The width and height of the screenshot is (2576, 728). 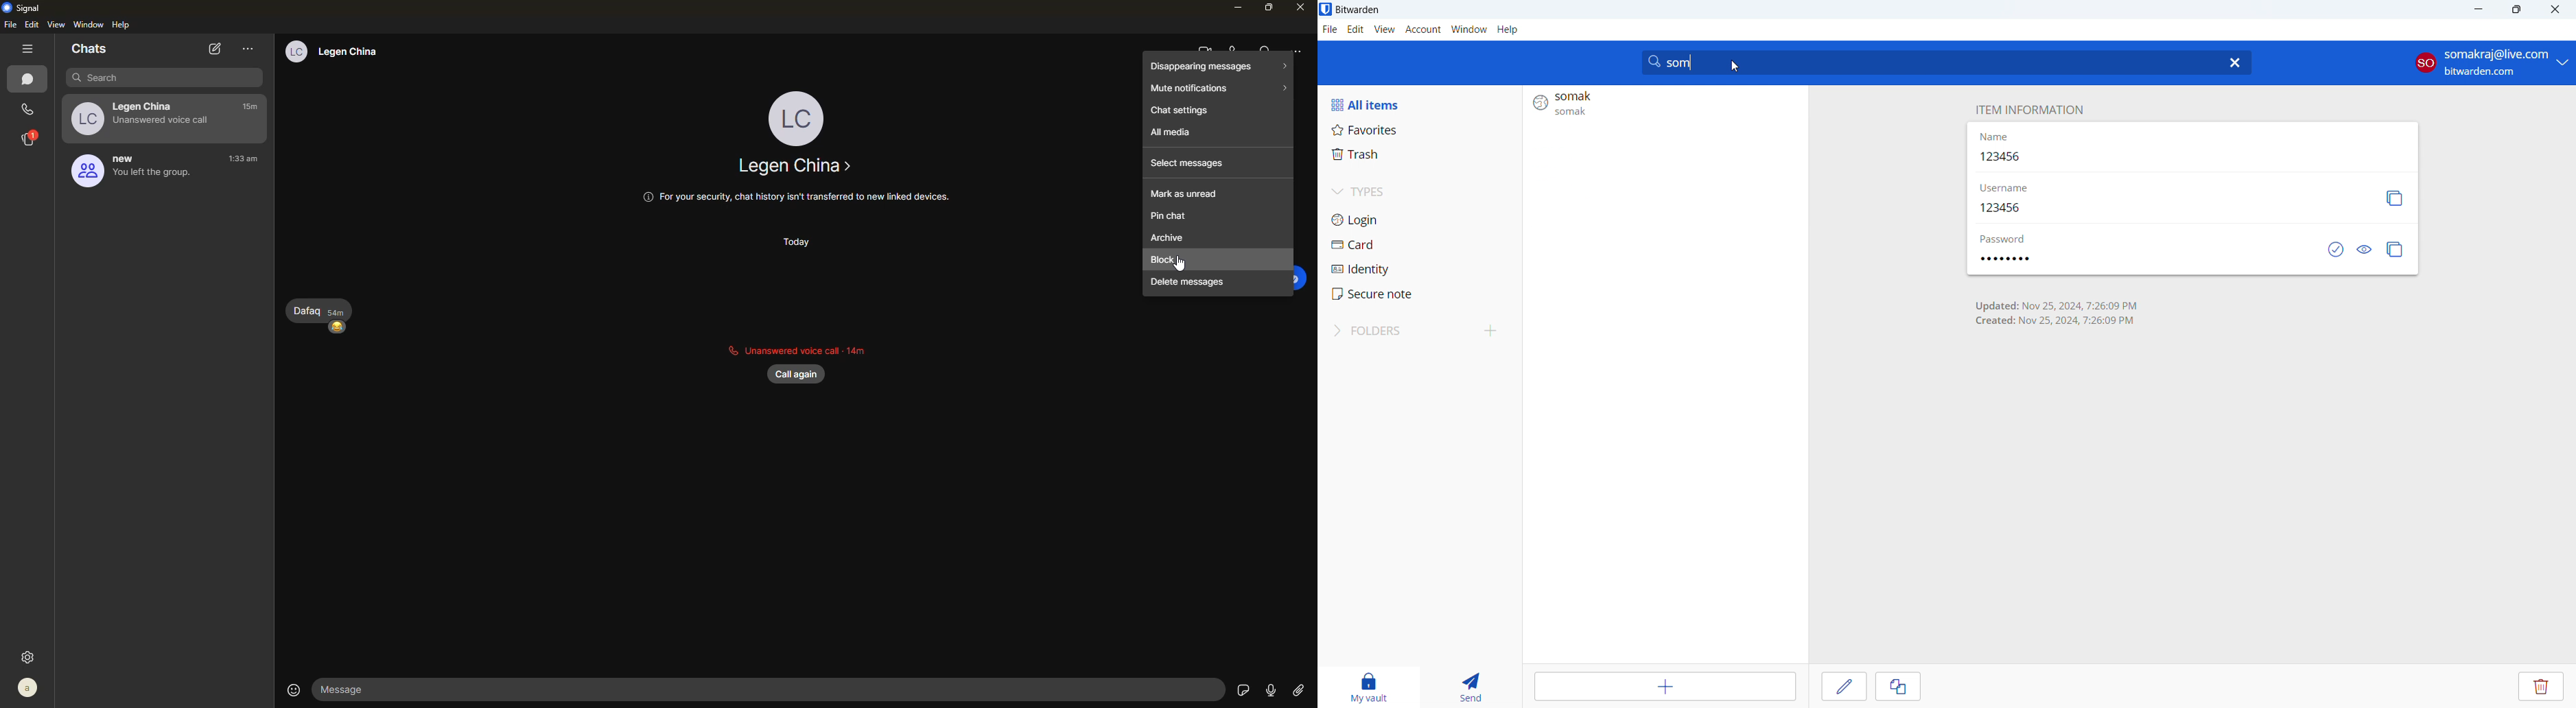 I want to click on record, so click(x=1271, y=689).